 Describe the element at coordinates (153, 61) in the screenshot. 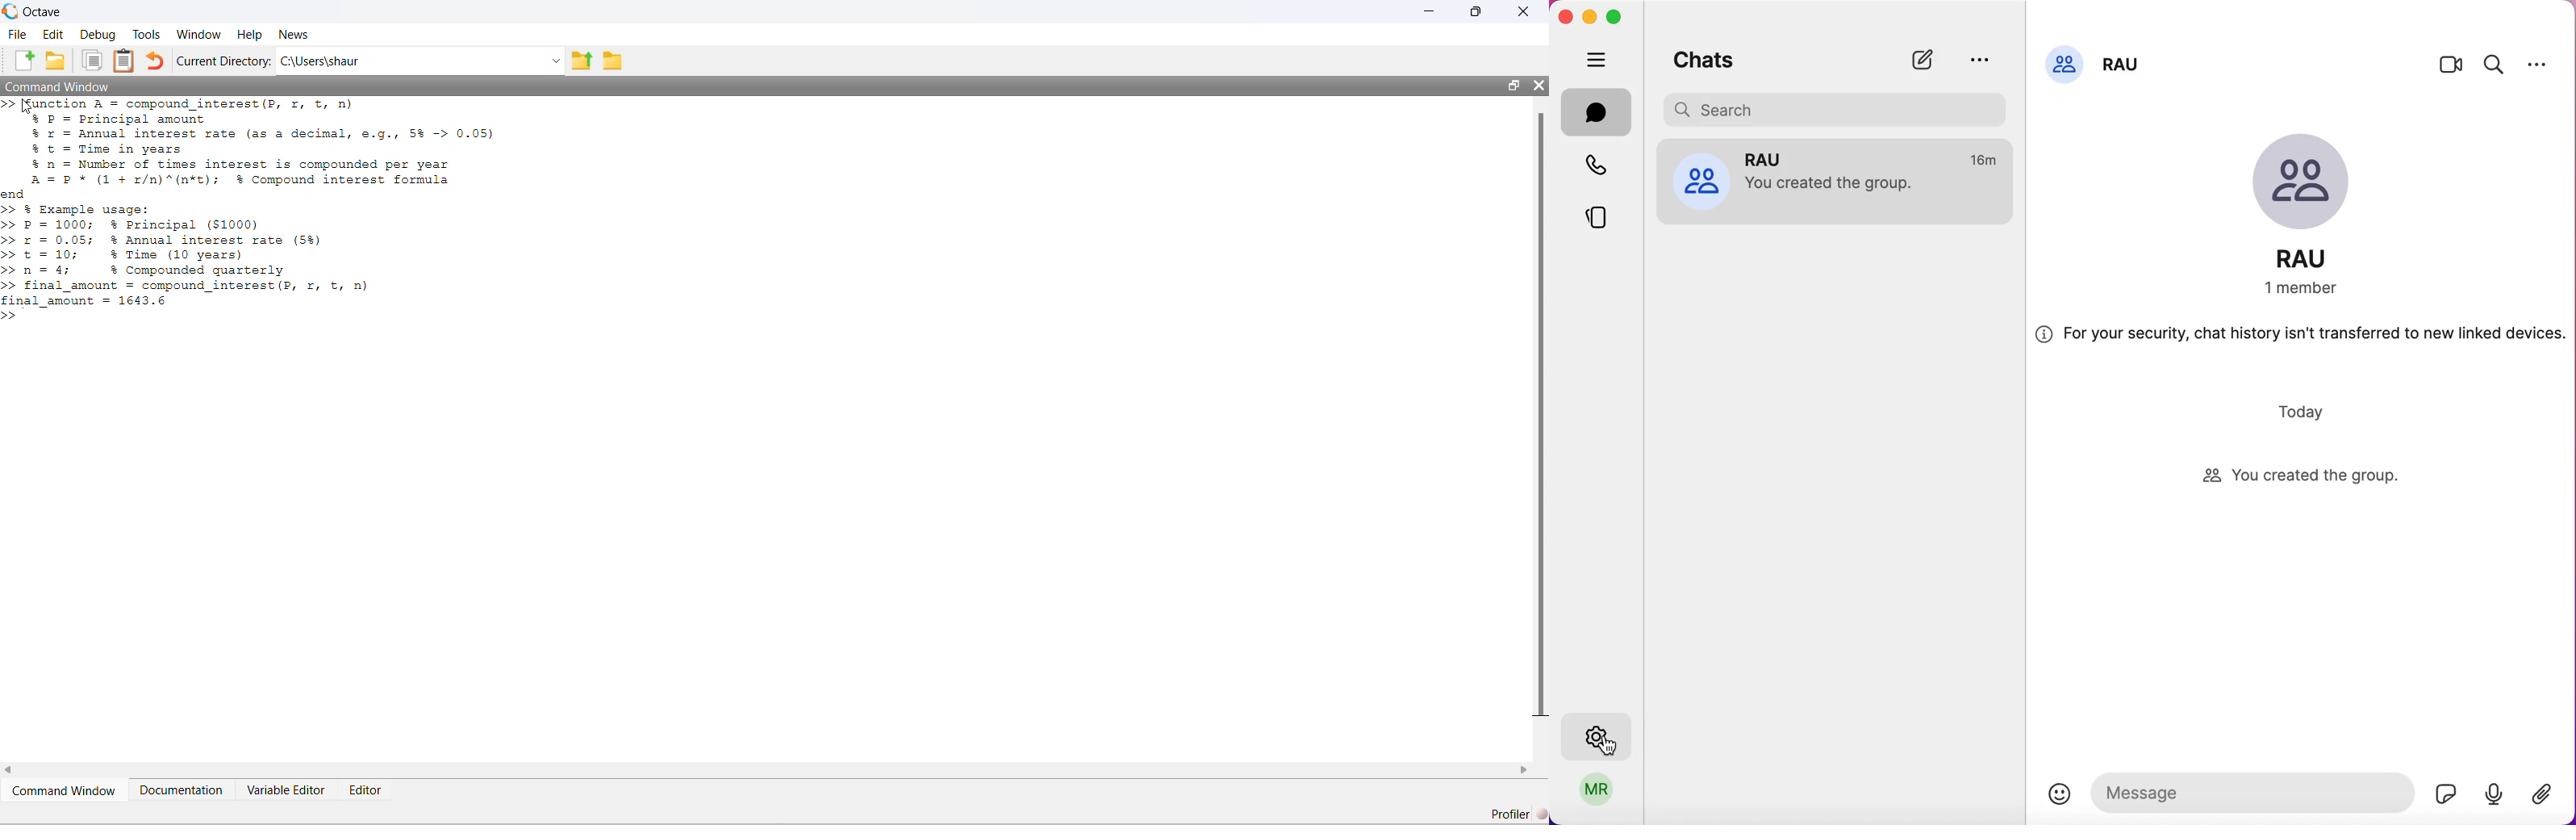

I see `Undo` at that location.